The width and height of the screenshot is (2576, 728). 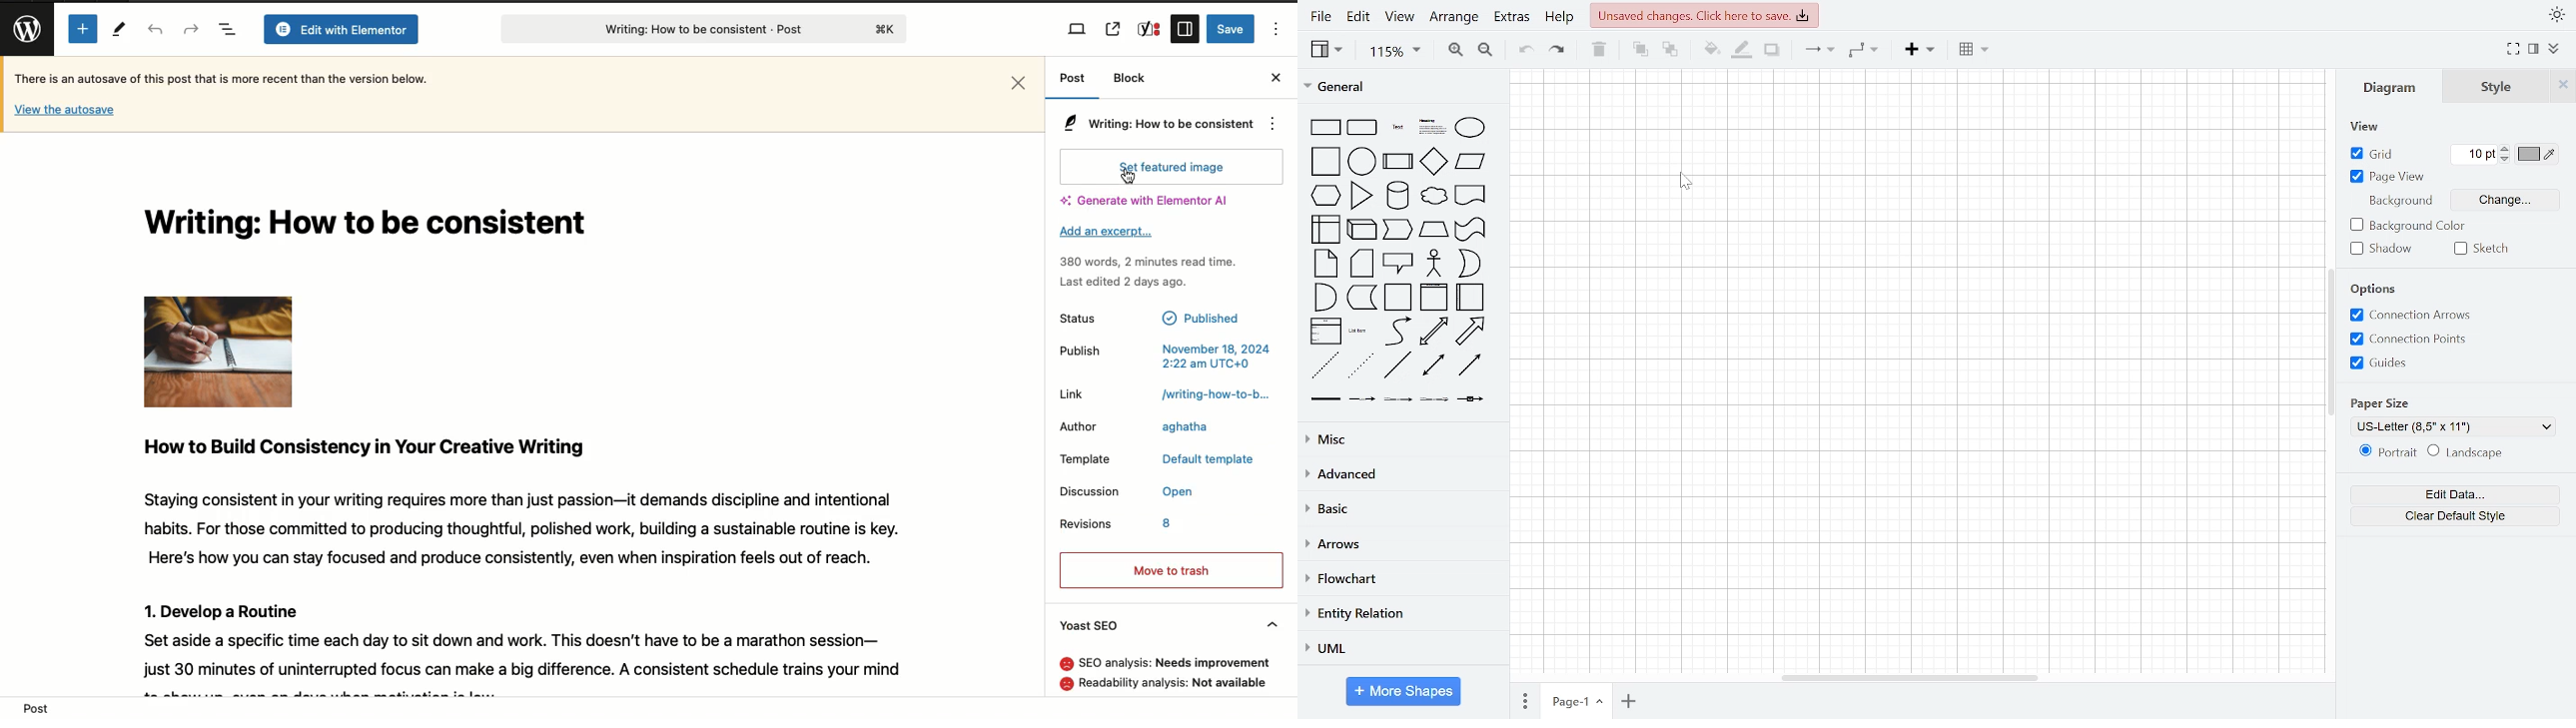 What do you see at coordinates (1398, 230) in the screenshot?
I see `step` at bounding box center [1398, 230].